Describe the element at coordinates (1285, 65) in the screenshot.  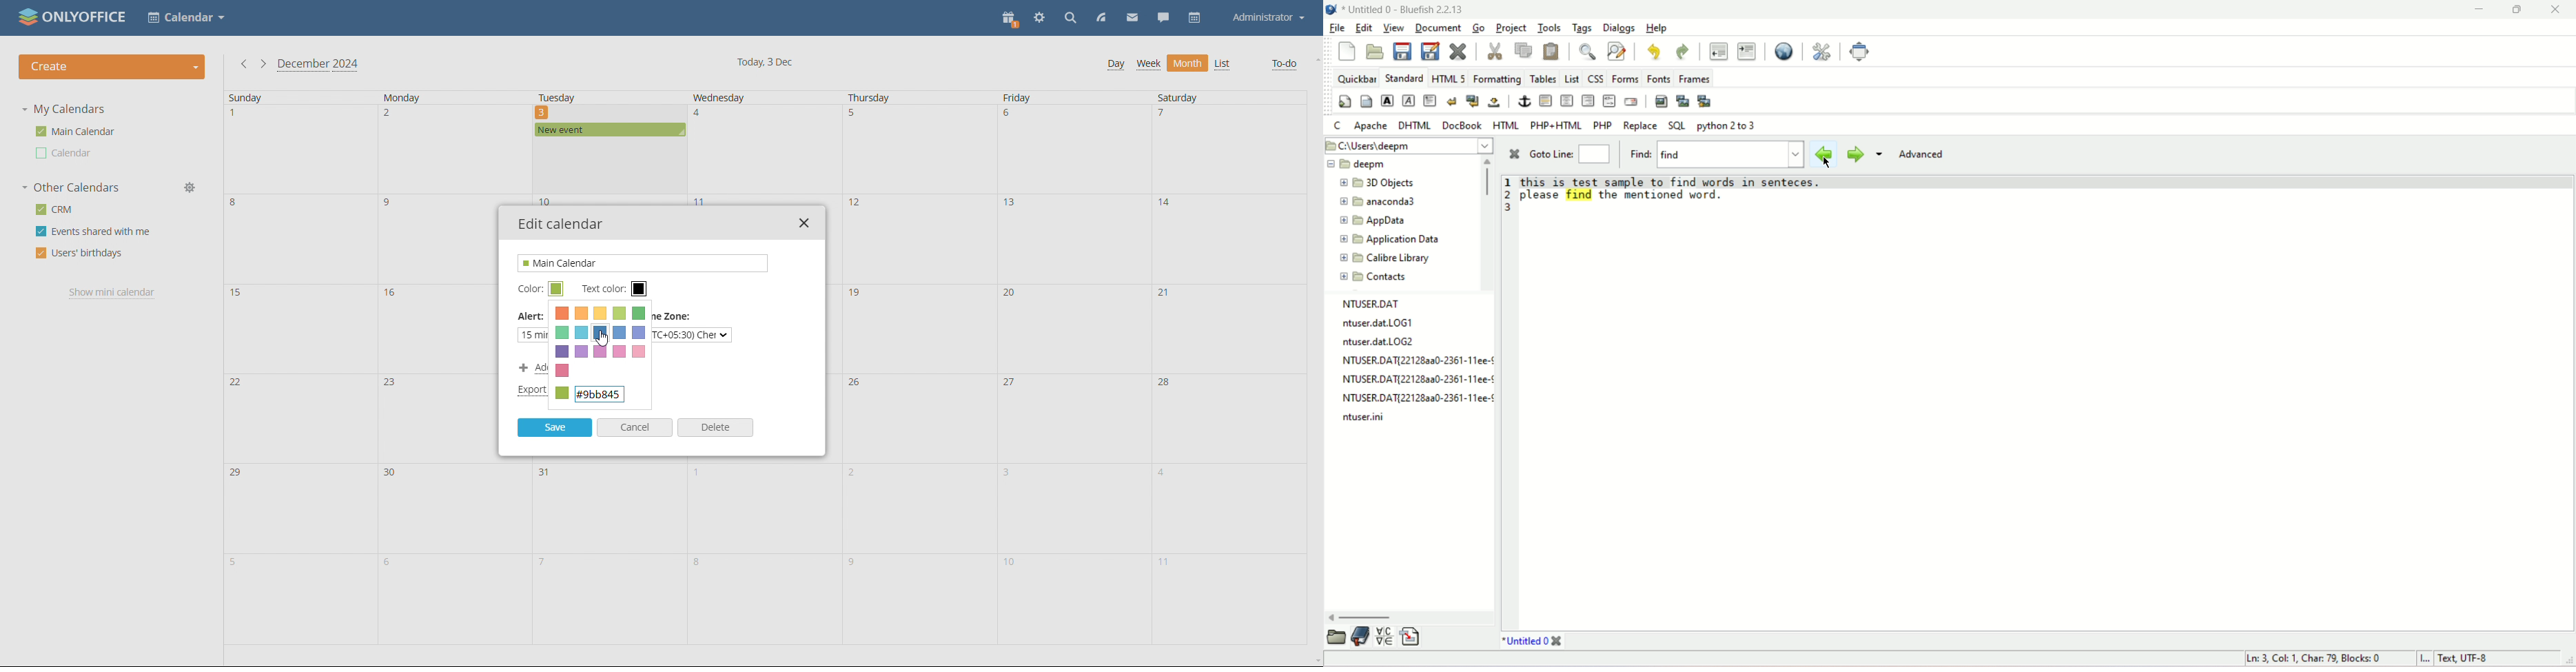
I see `to-do` at that location.